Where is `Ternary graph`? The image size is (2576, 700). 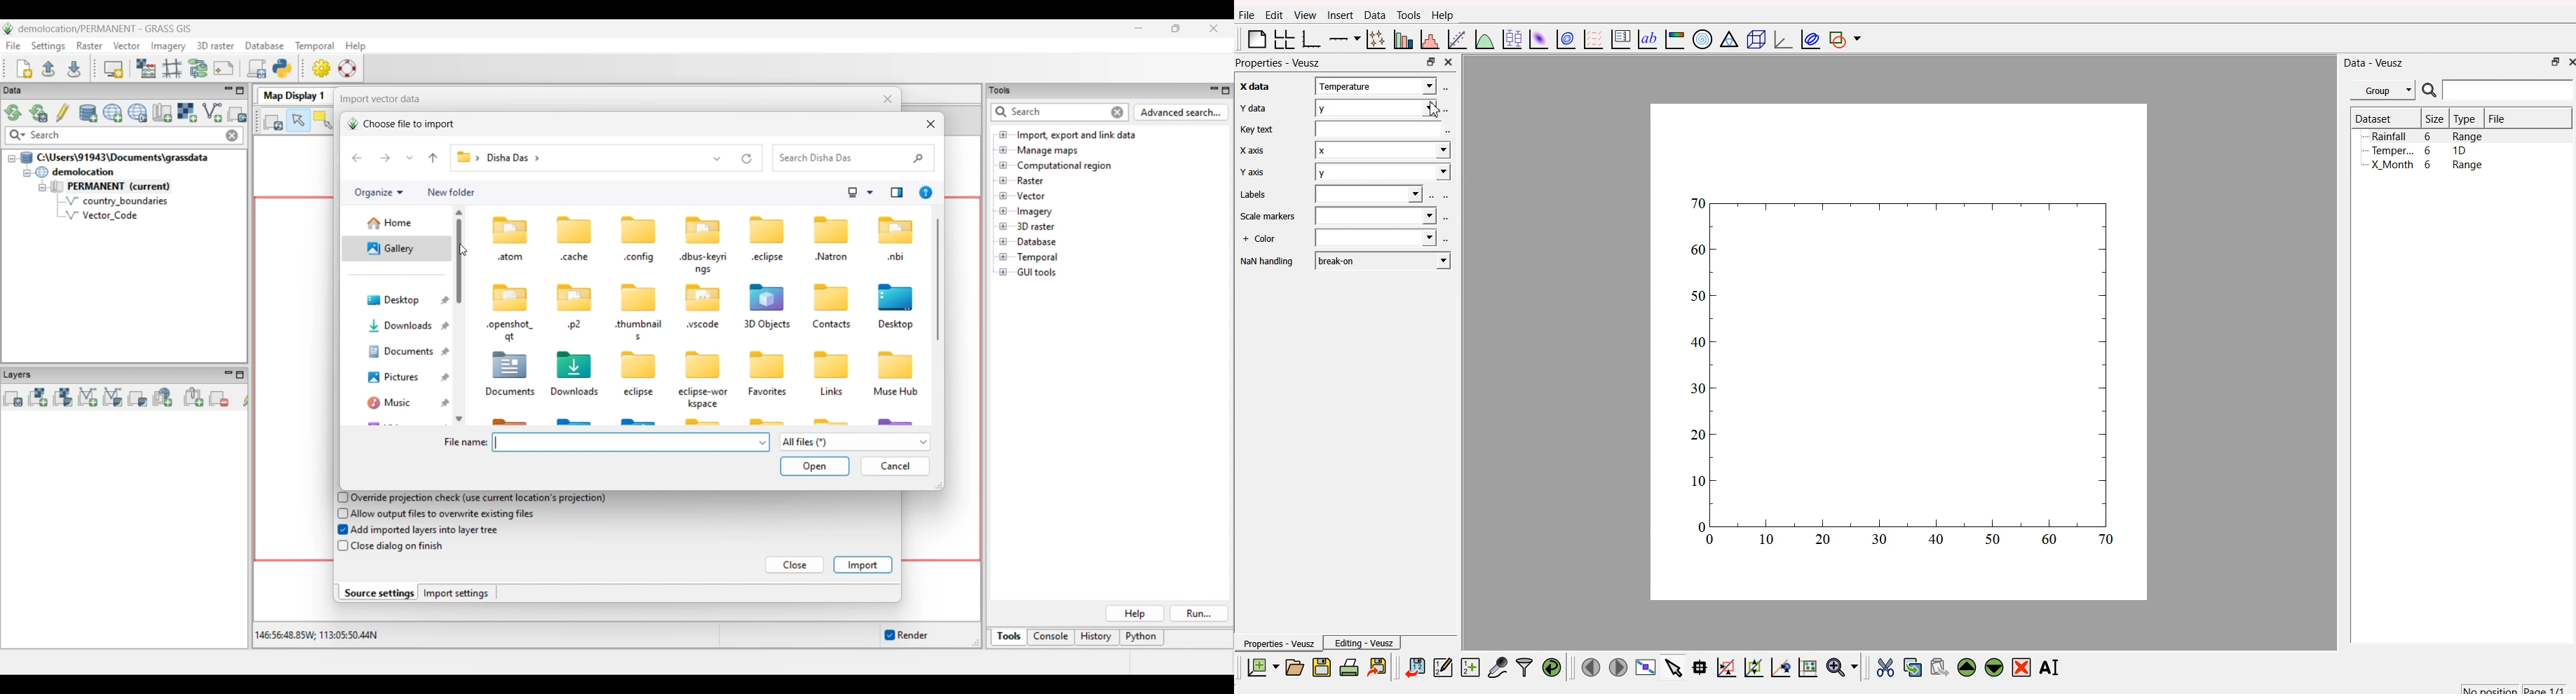 Ternary graph is located at coordinates (1726, 40).